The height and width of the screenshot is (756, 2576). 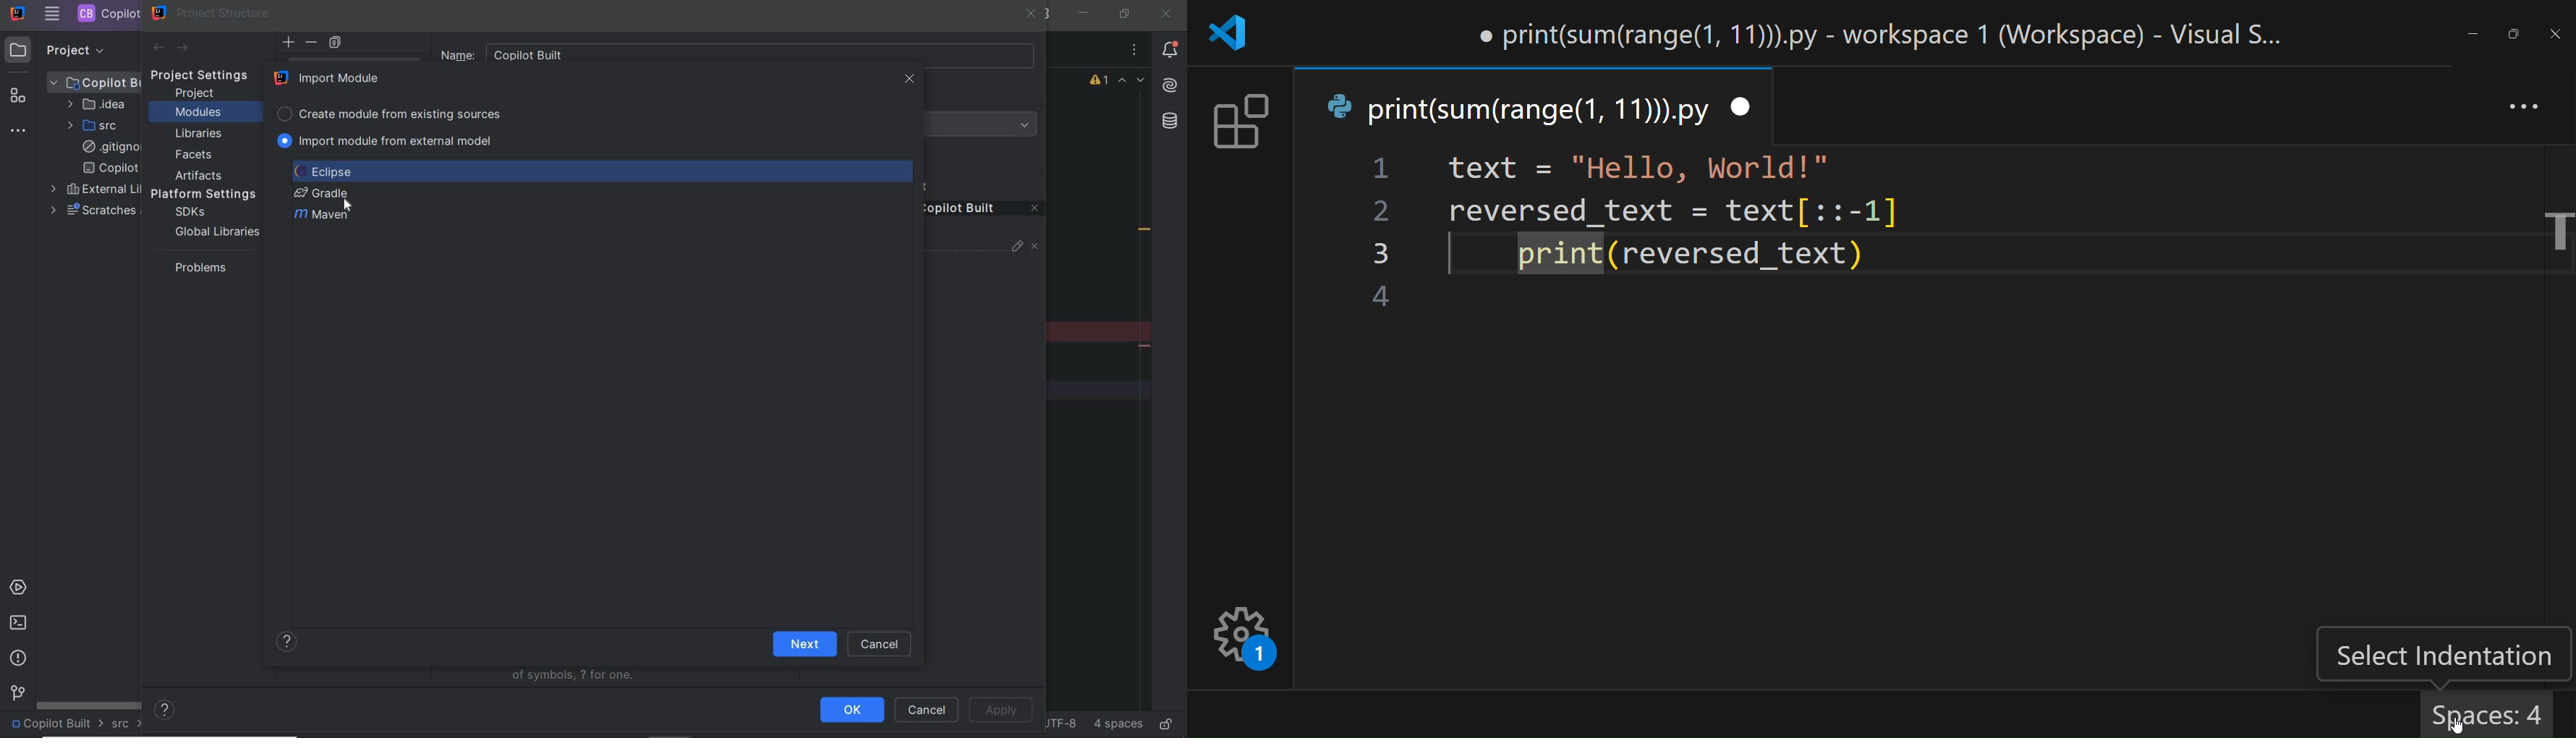 I want to click on SYSTEM NAME, so click(x=16, y=14).